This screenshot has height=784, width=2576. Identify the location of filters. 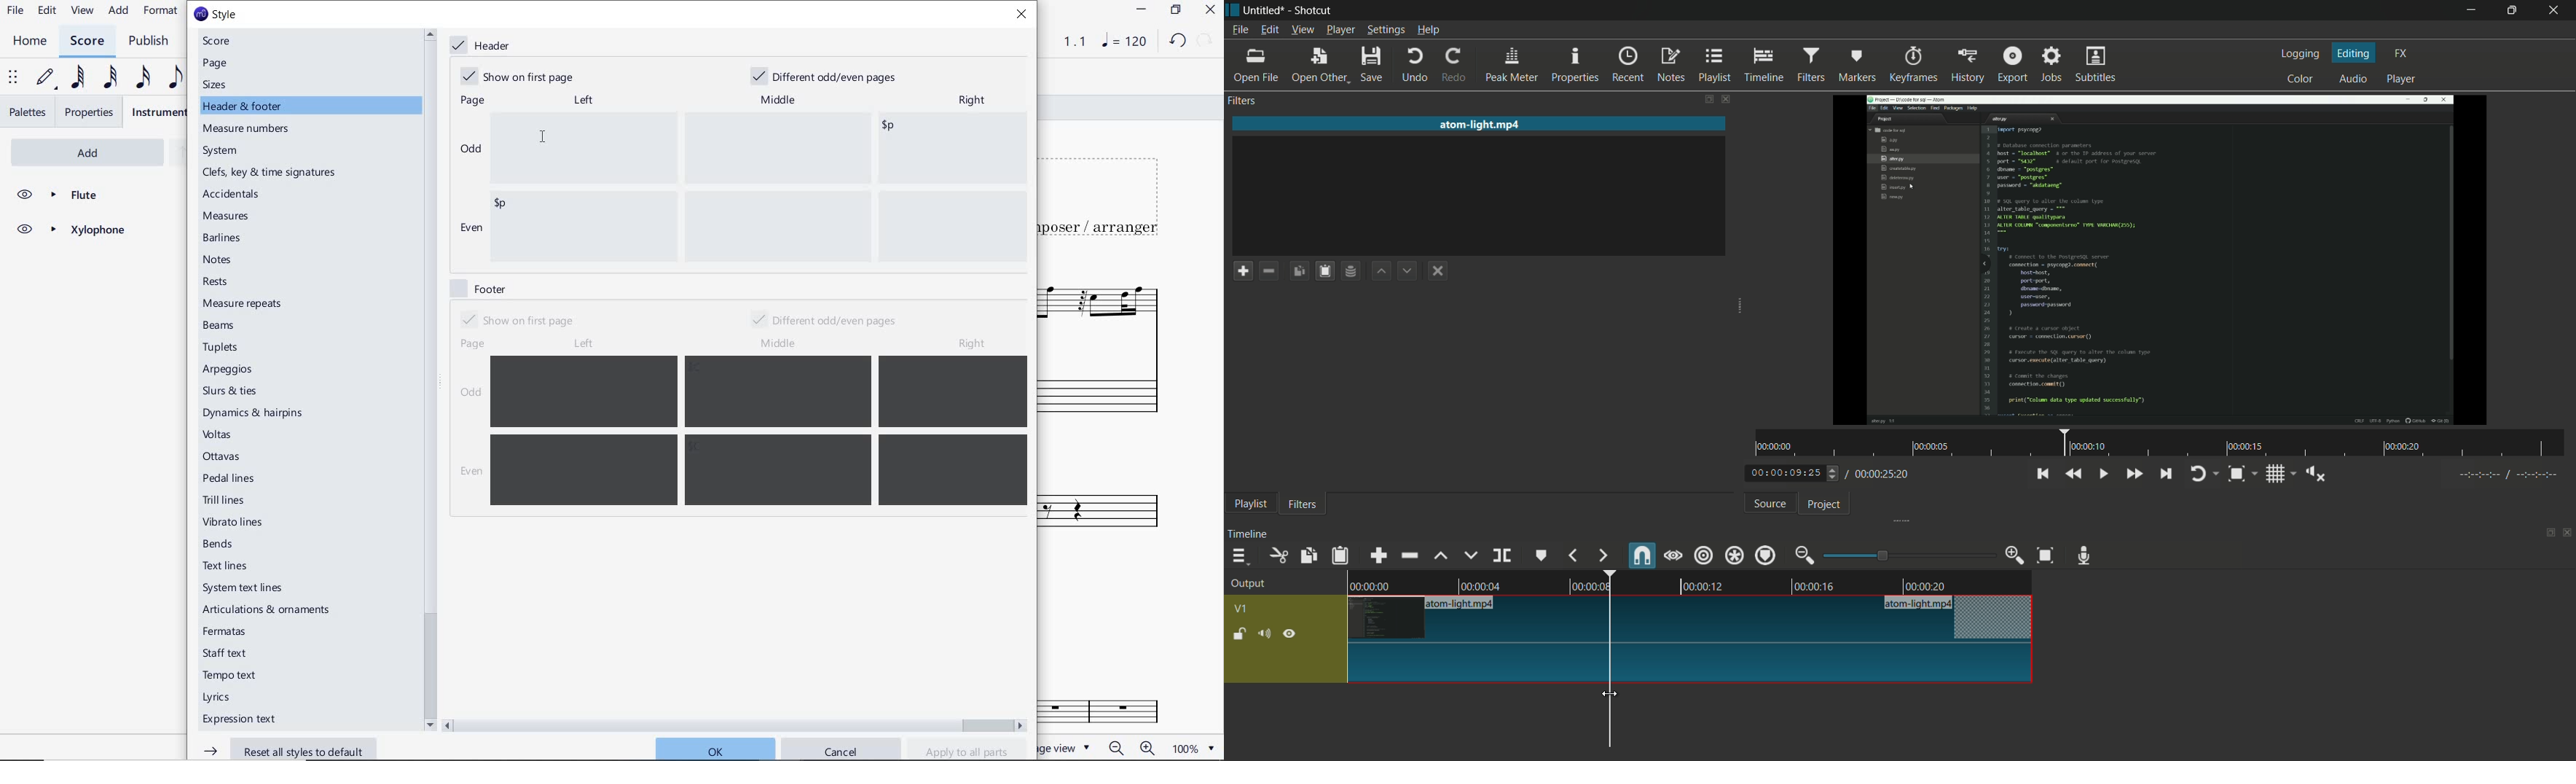
(1244, 101).